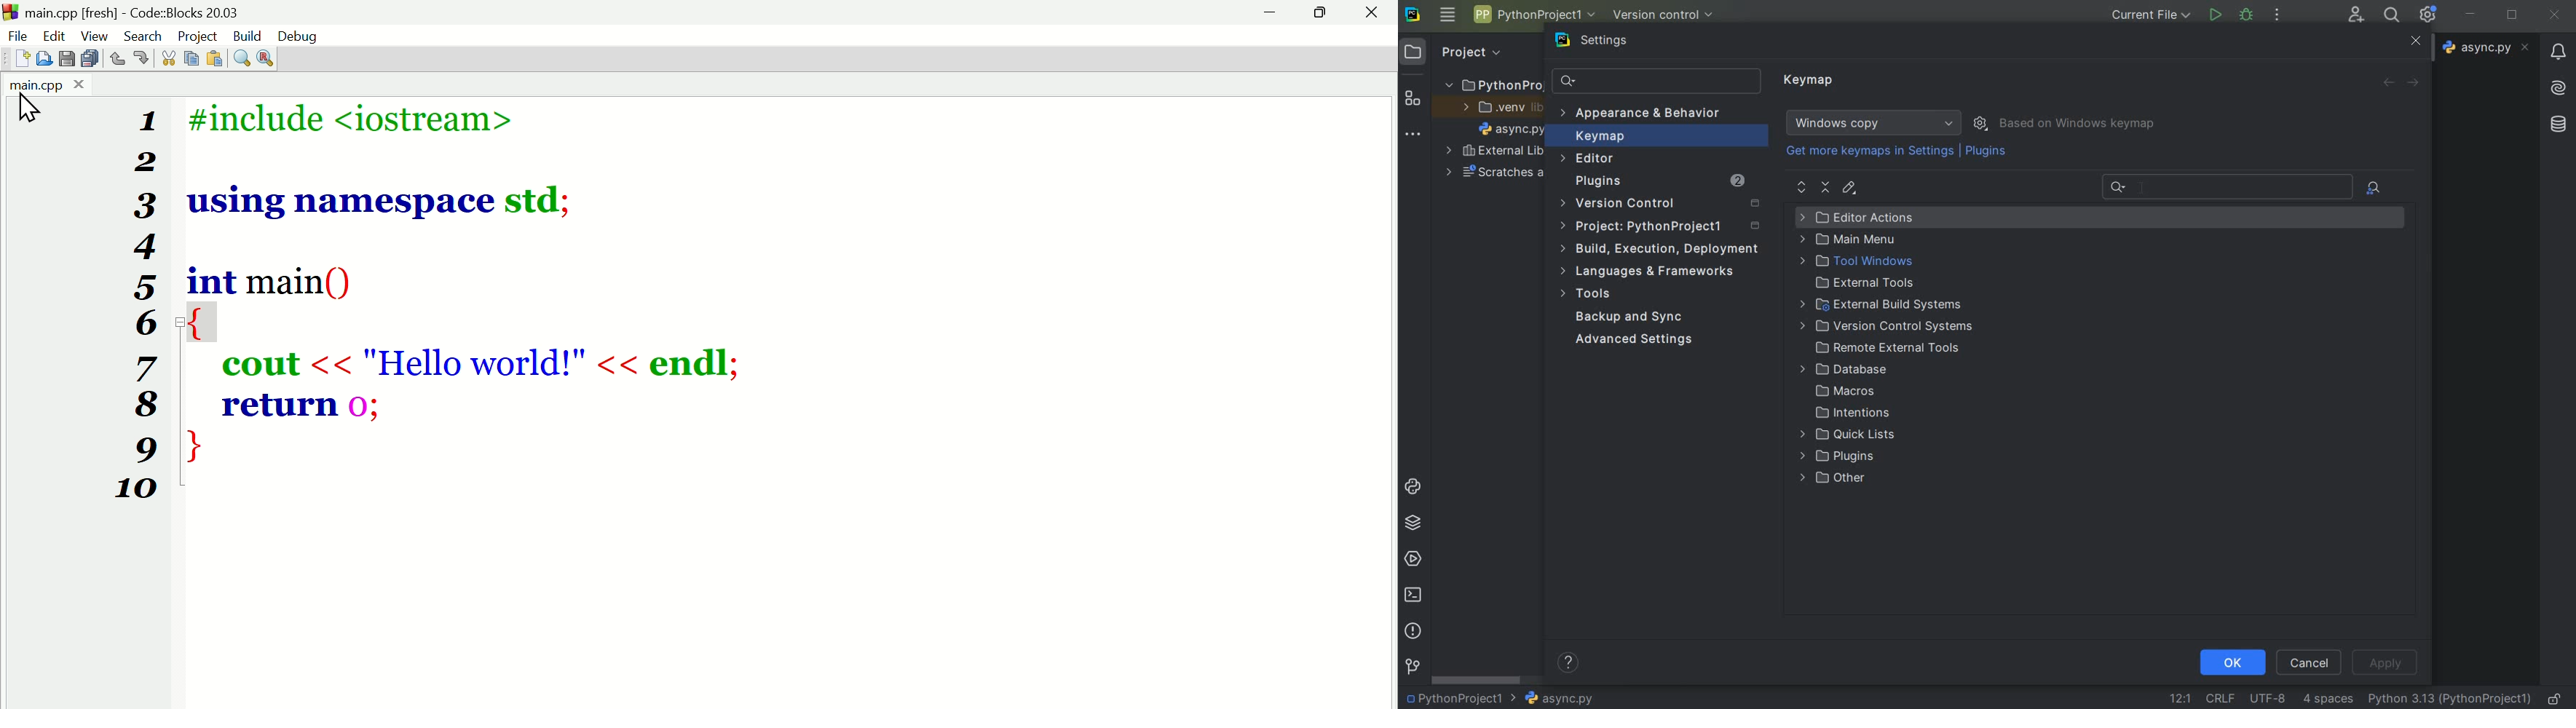 The width and height of the screenshot is (2576, 728). Describe the element at coordinates (1661, 248) in the screenshot. I see `build, execution, deployment` at that location.